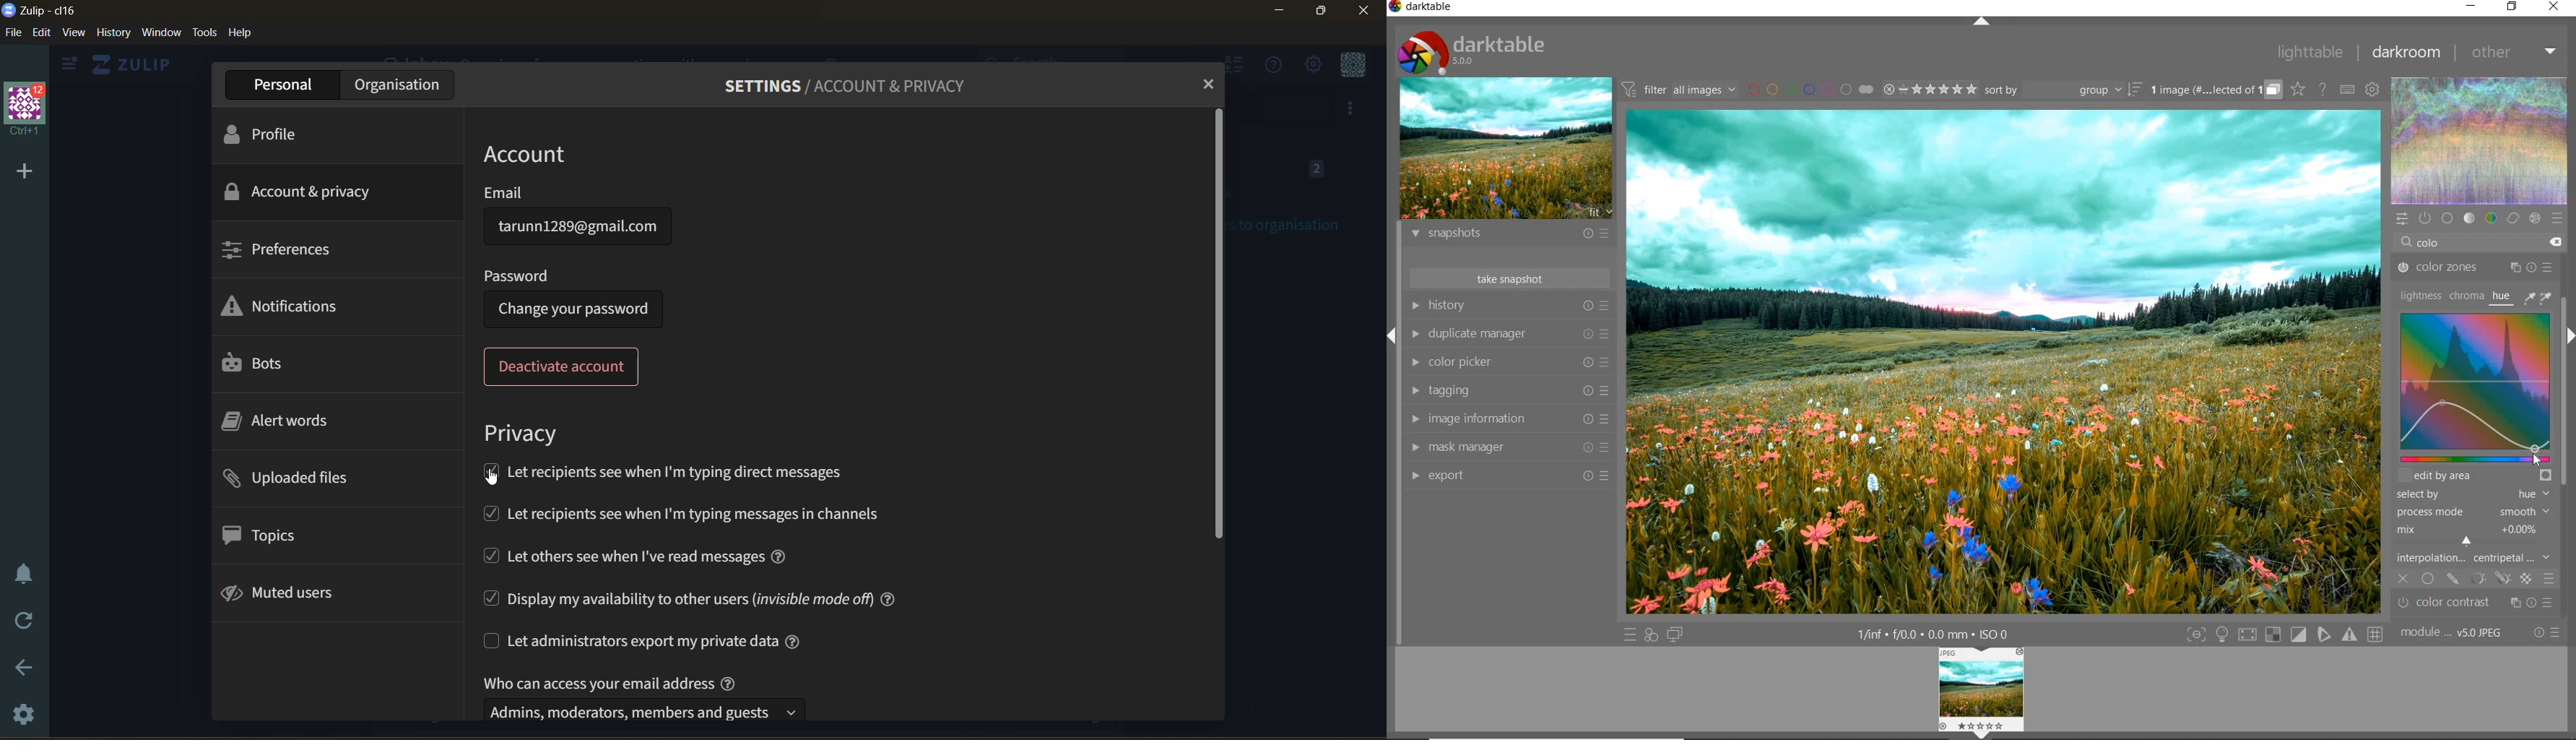 This screenshot has width=2576, height=756. Describe the element at coordinates (1931, 89) in the screenshot. I see `range ratings for selected images` at that location.